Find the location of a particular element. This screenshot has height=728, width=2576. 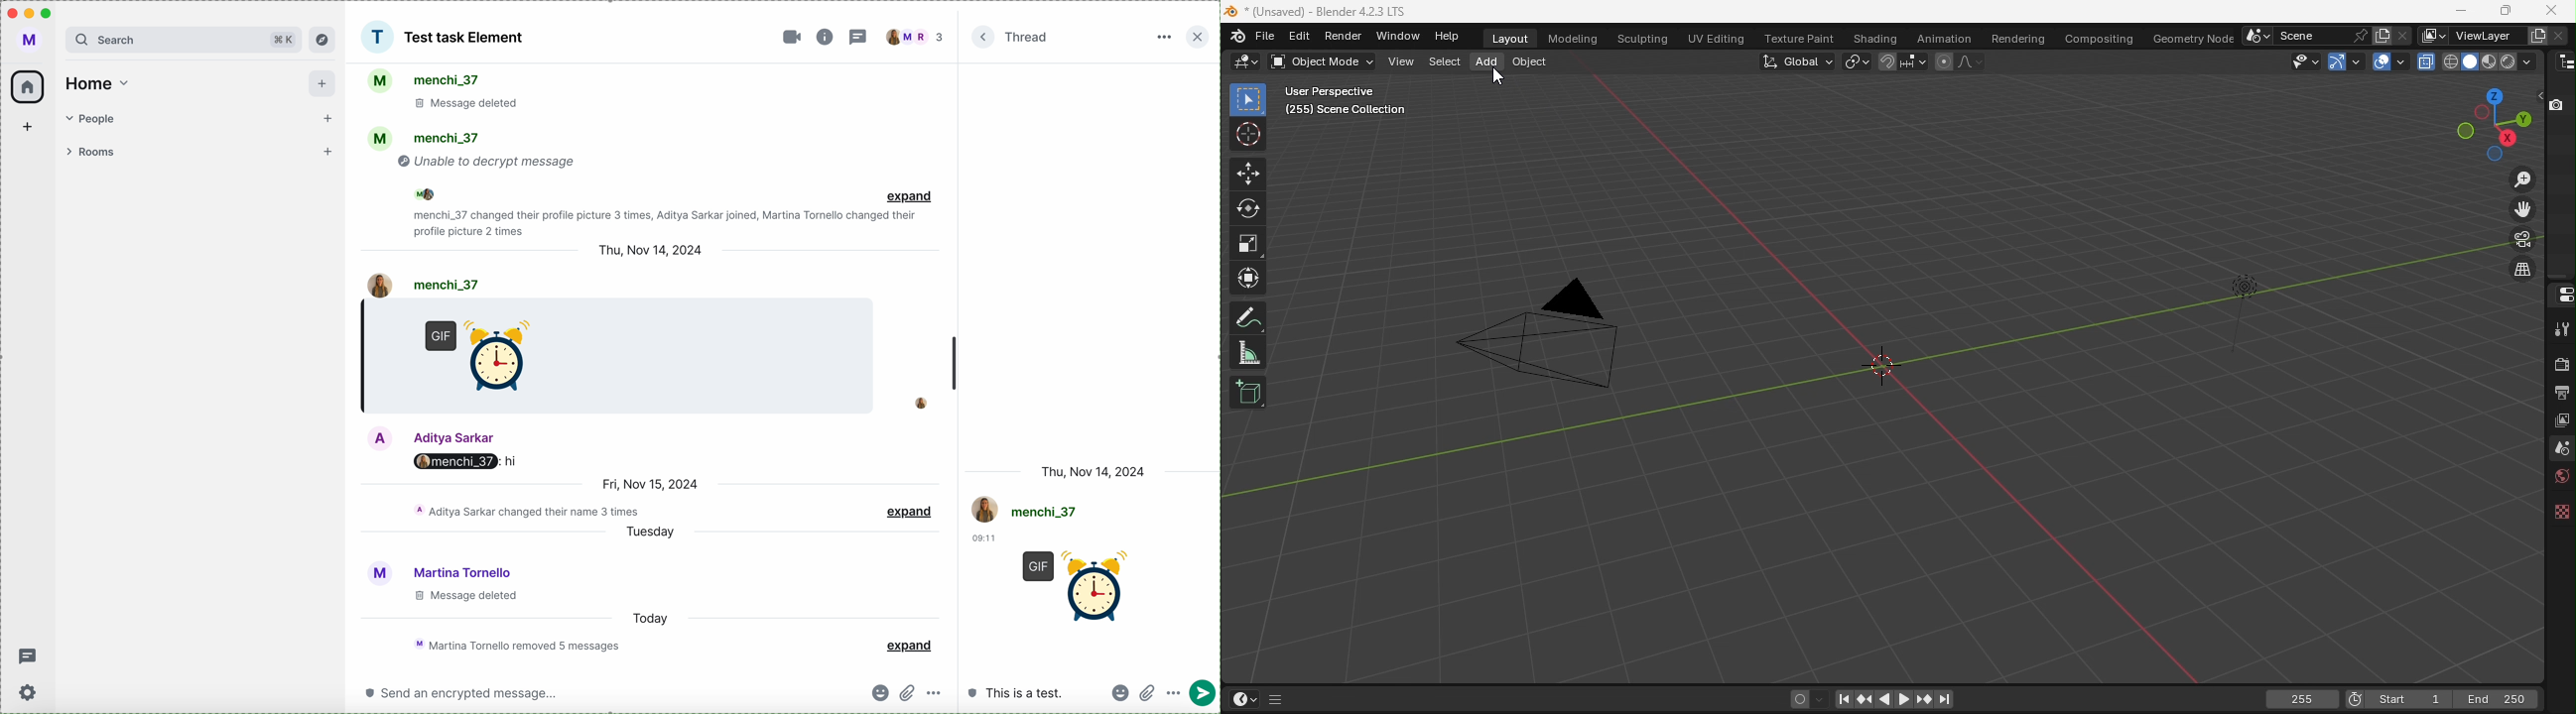

Rotate the scene is located at coordinates (2495, 95).